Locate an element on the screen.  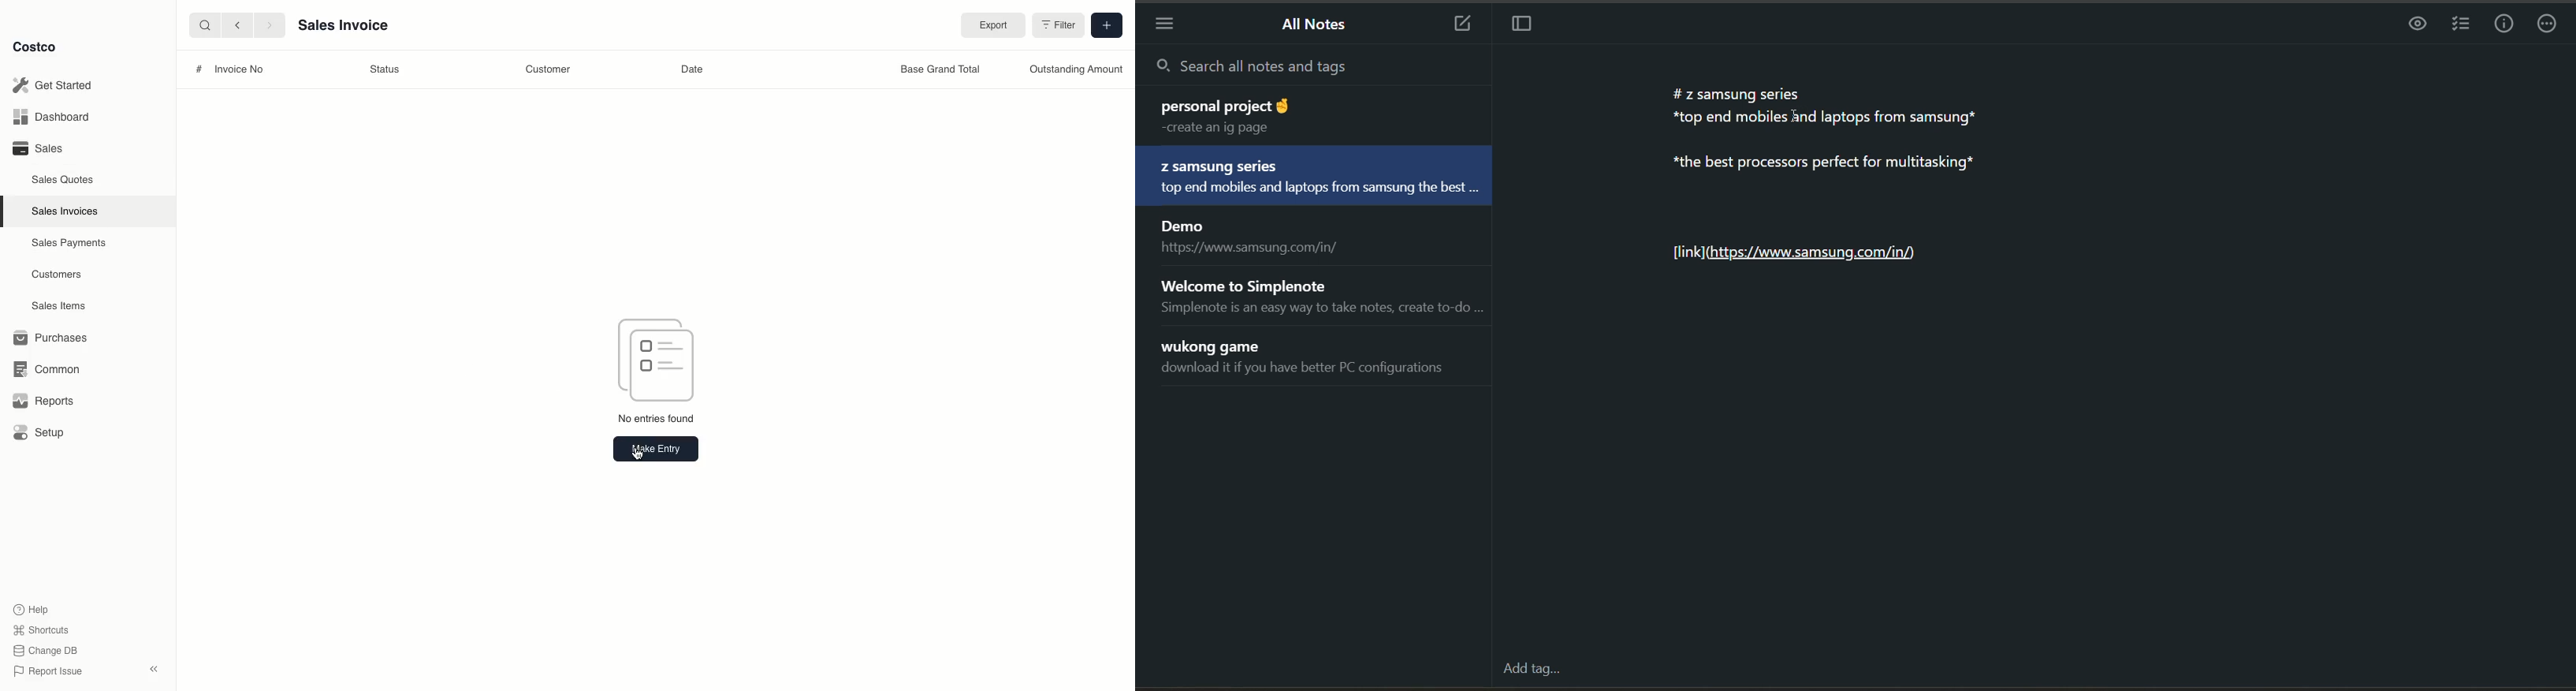
Customer is located at coordinates (553, 69).